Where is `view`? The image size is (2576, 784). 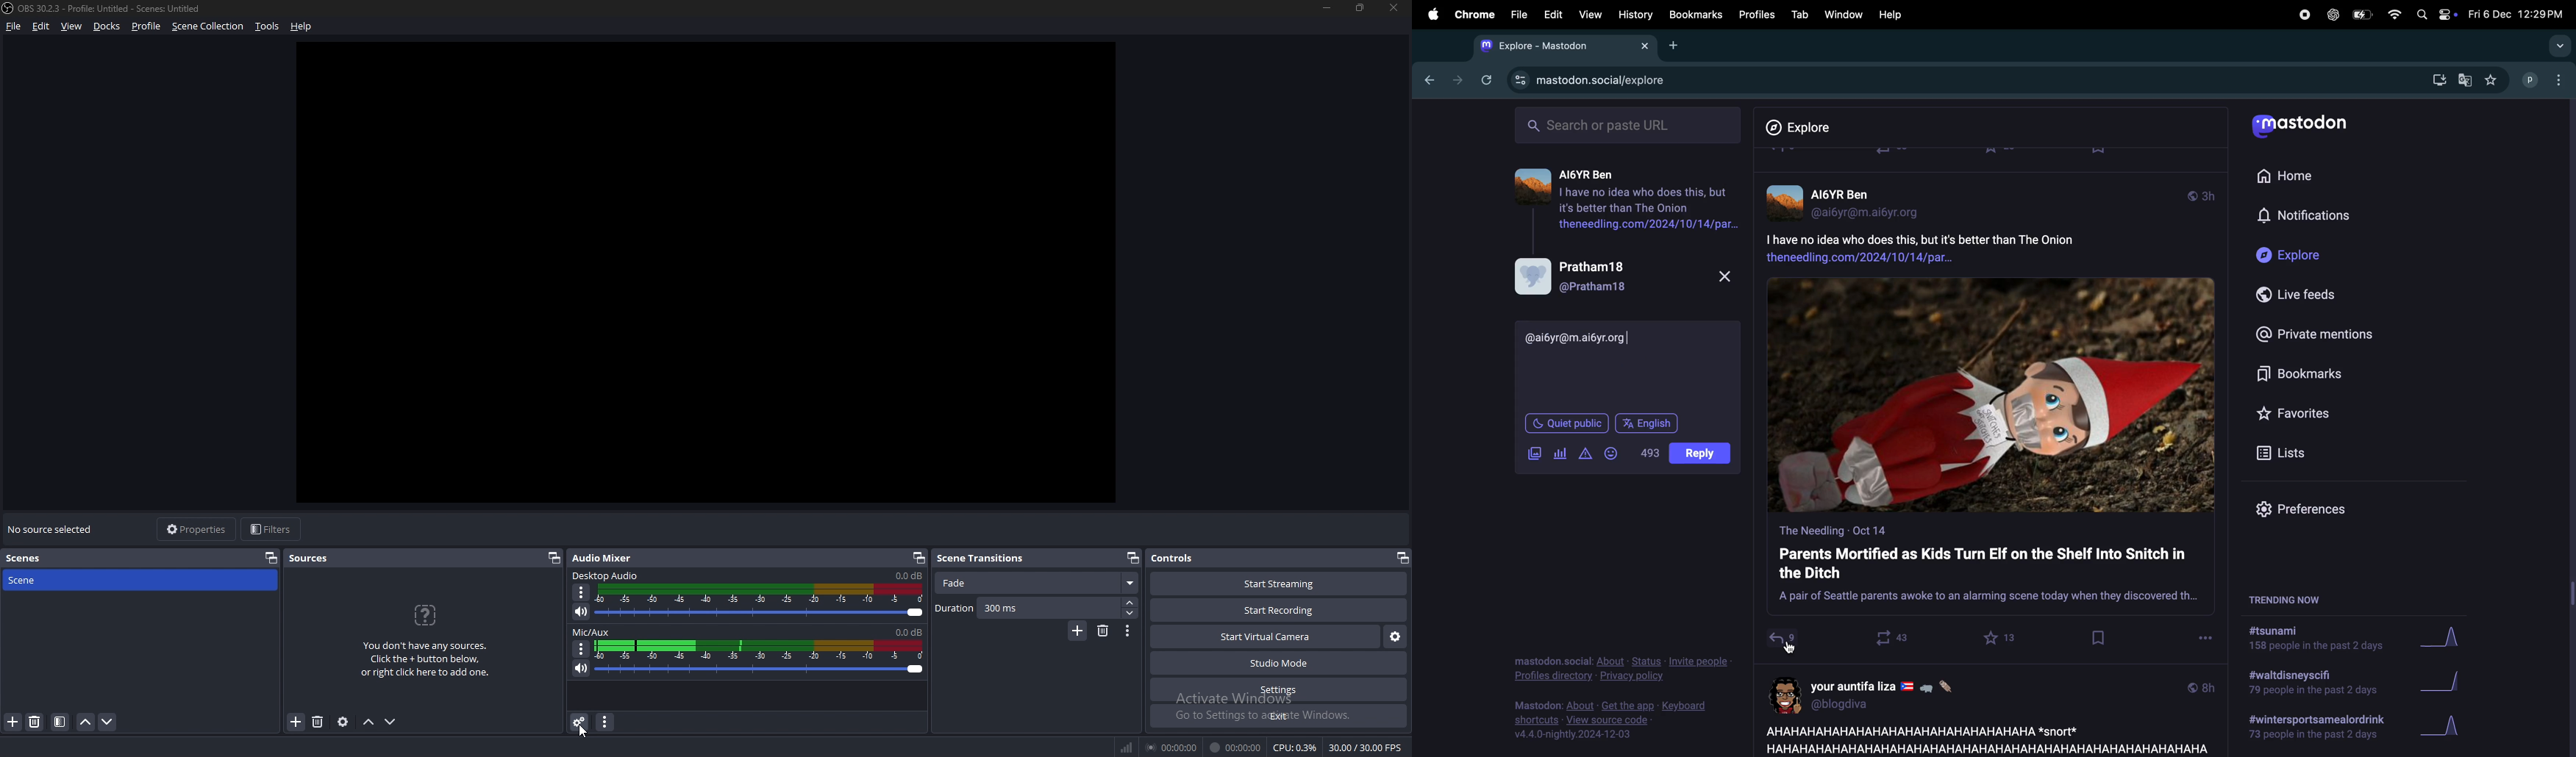
view is located at coordinates (1587, 15).